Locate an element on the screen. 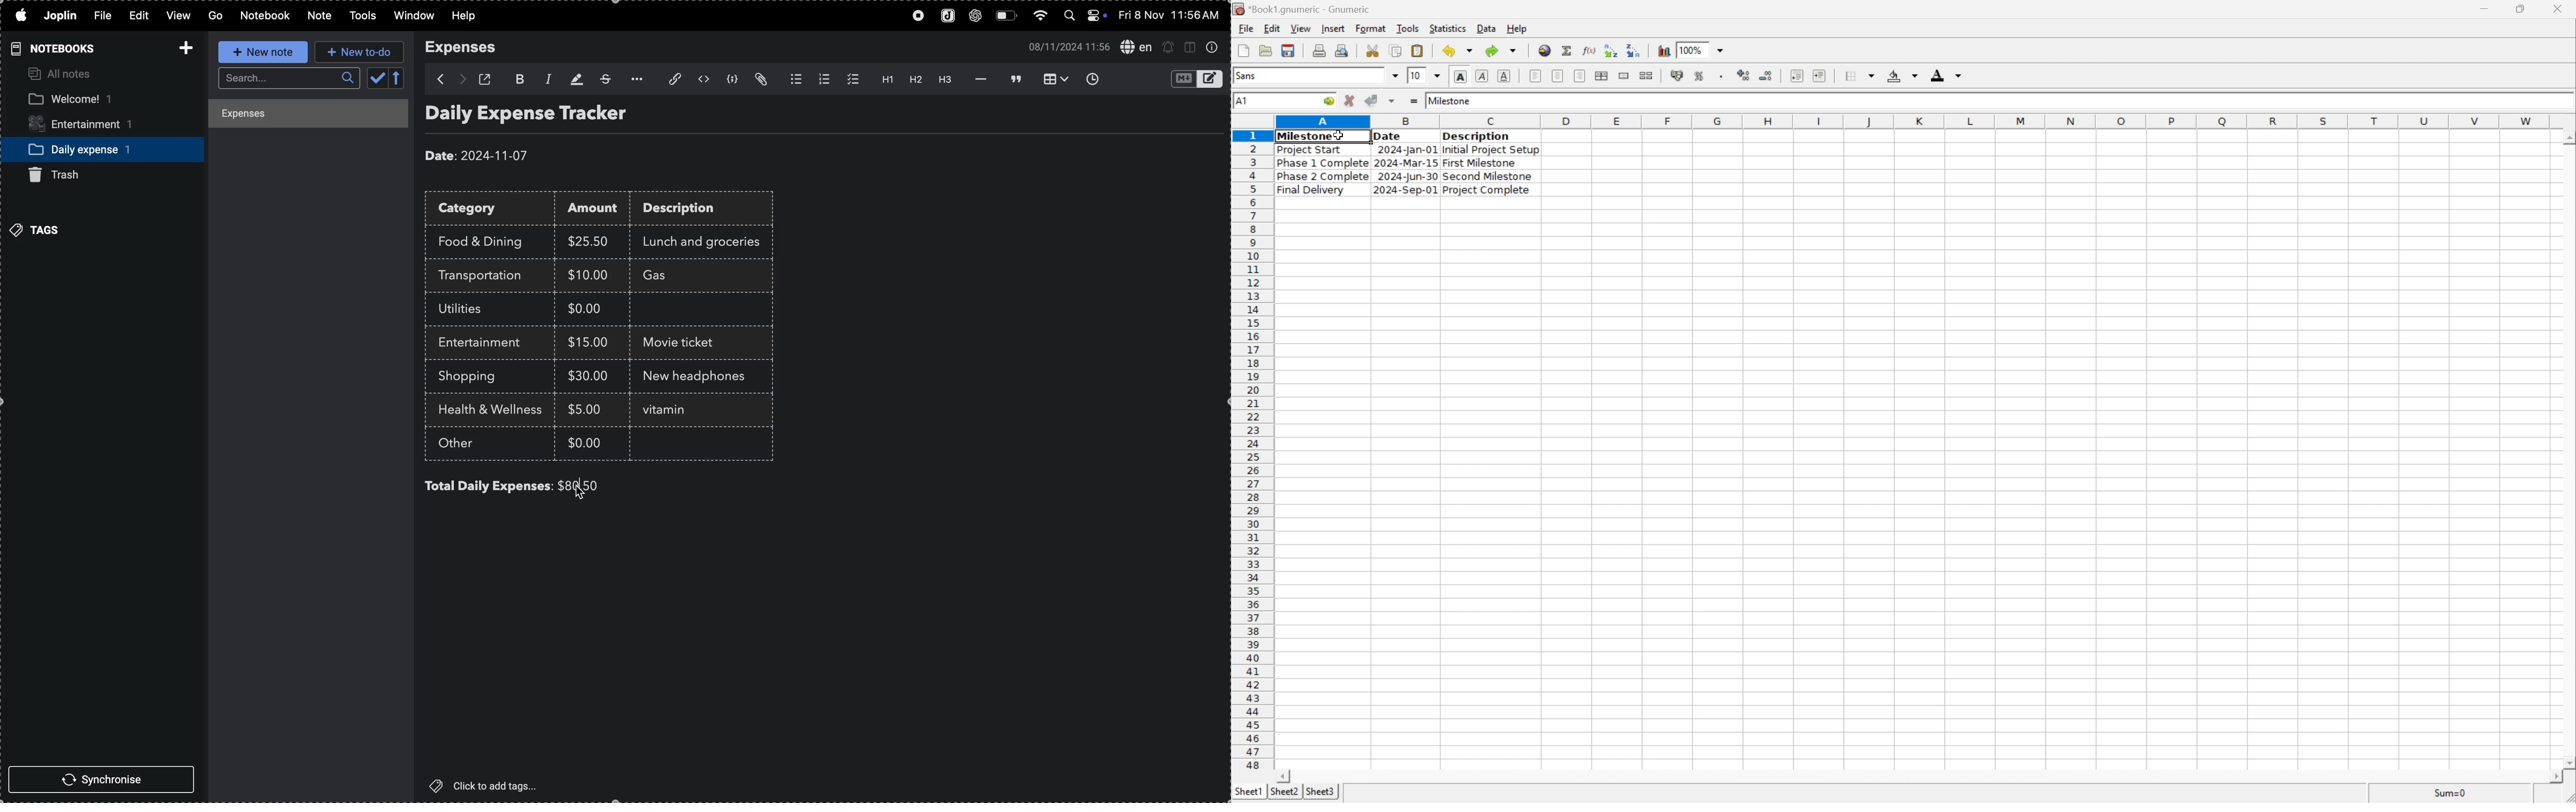 The height and width of the screenshot is (812, 2576). window is located at coordinates (413, 17).